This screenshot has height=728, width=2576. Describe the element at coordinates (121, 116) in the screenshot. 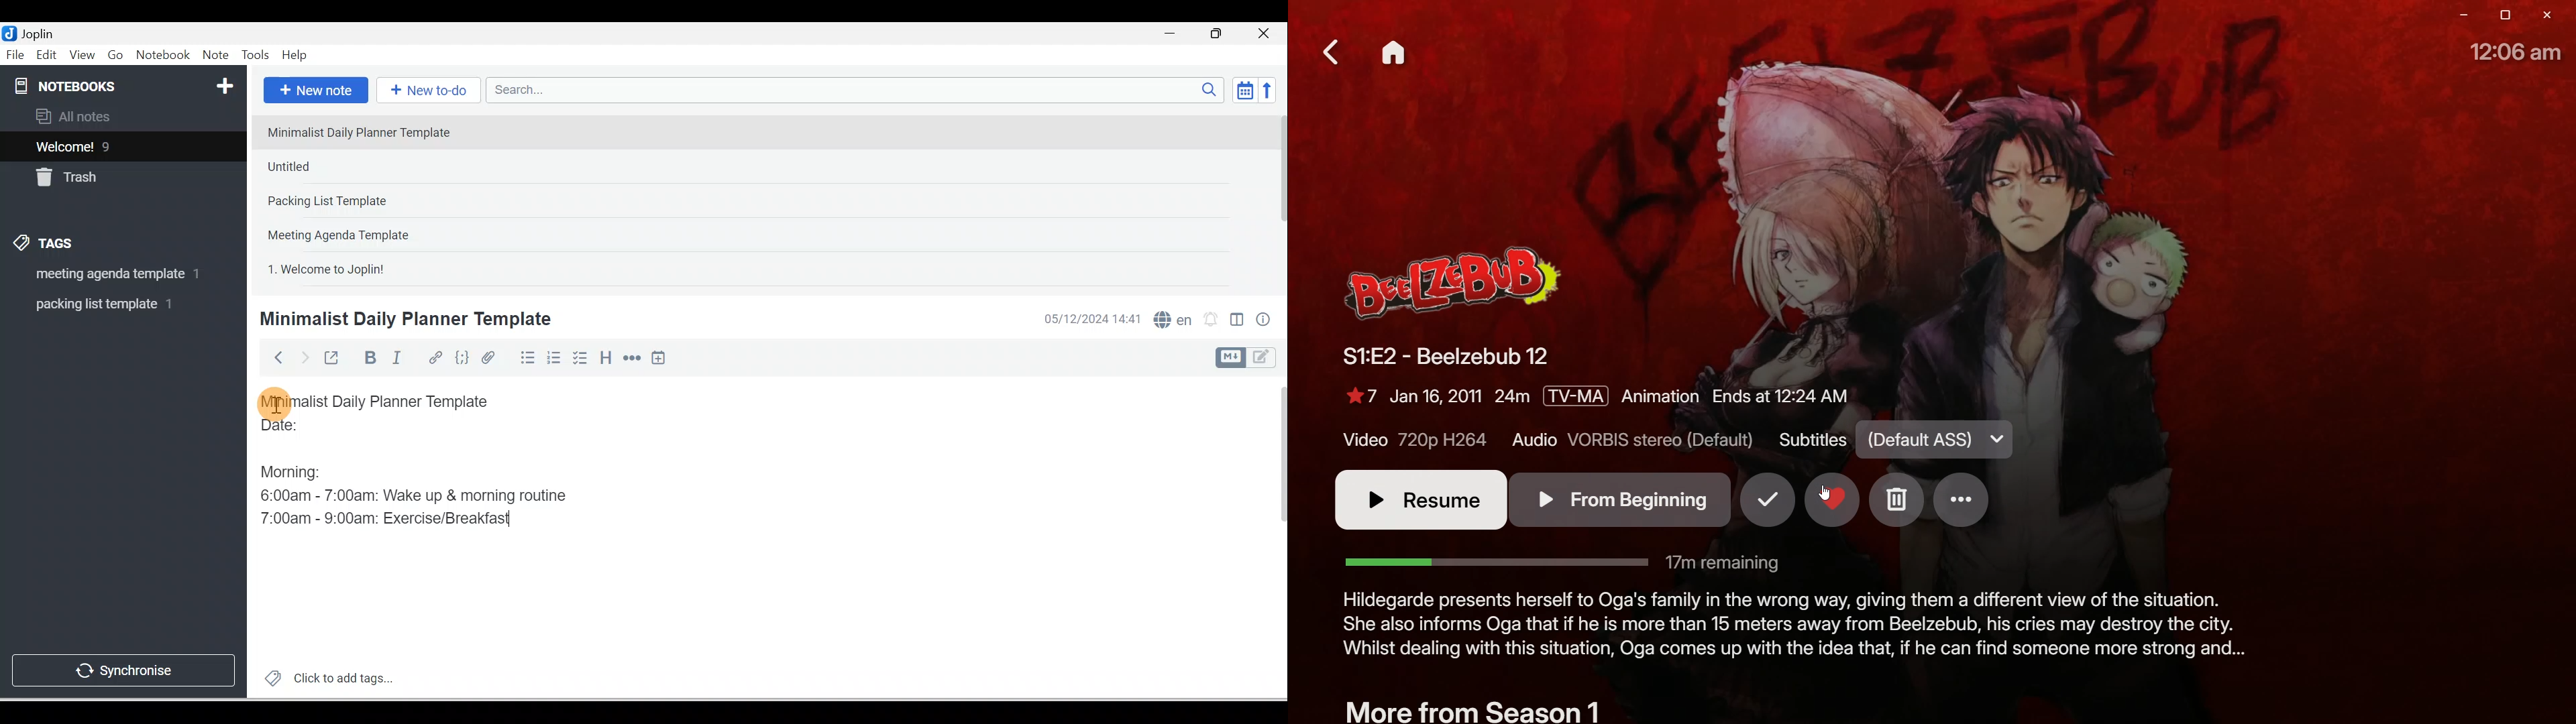

I see `All notes` at that location.